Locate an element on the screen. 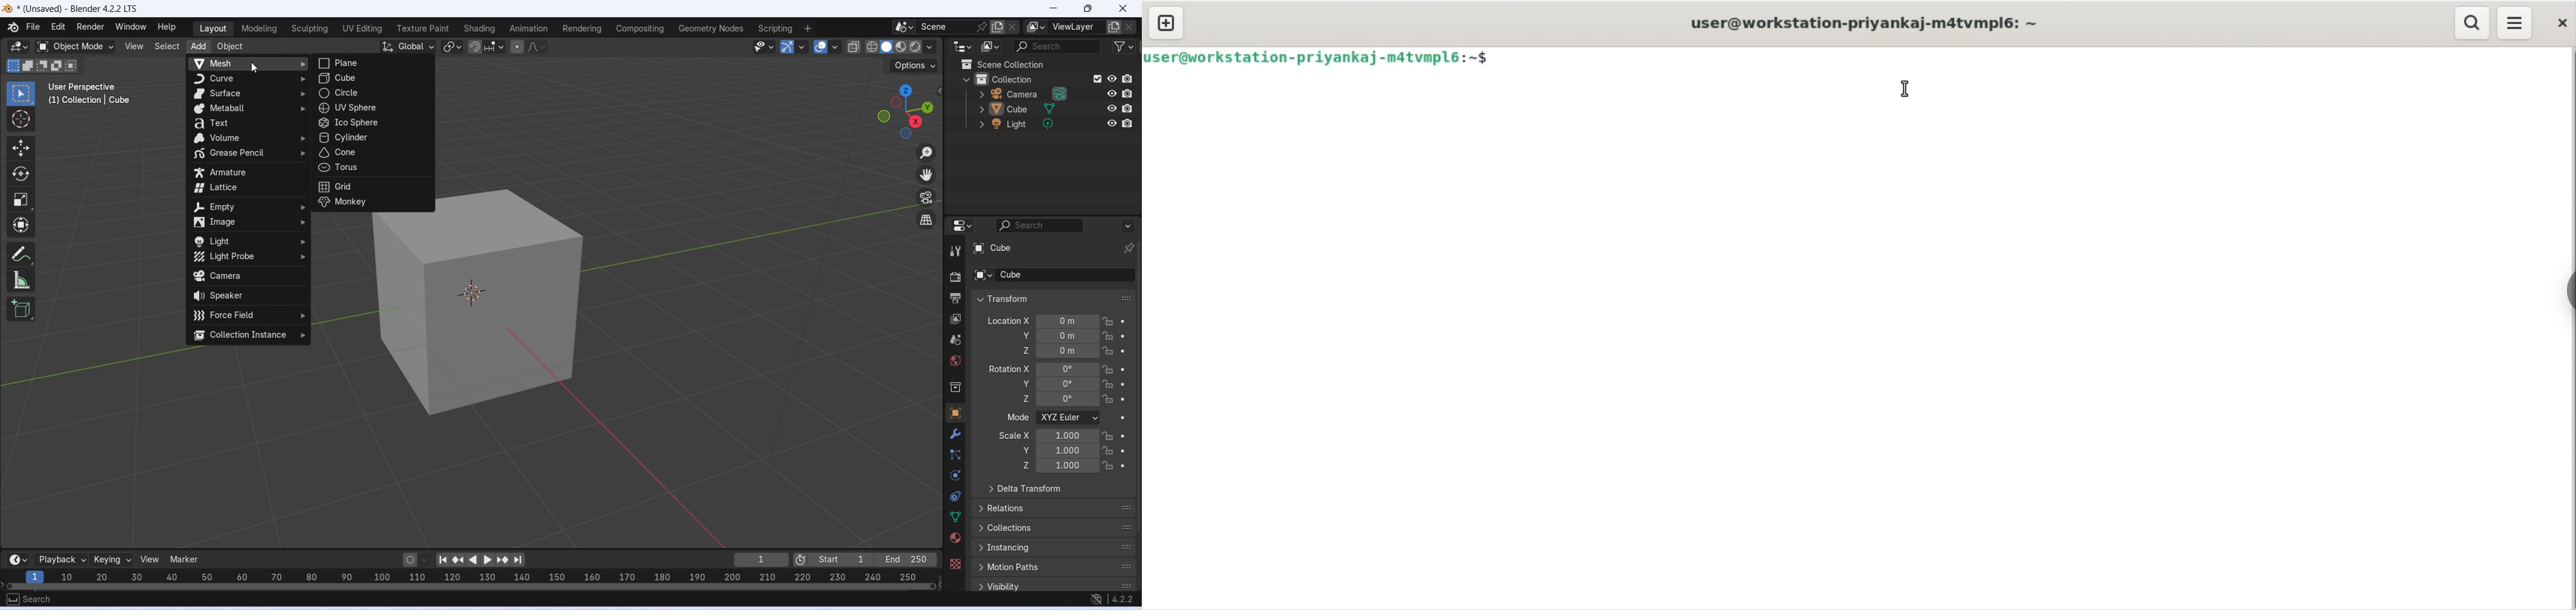 Image resolution: width=2576 pixels, height=616 pixels. option is located at coordinates (1037, 27).